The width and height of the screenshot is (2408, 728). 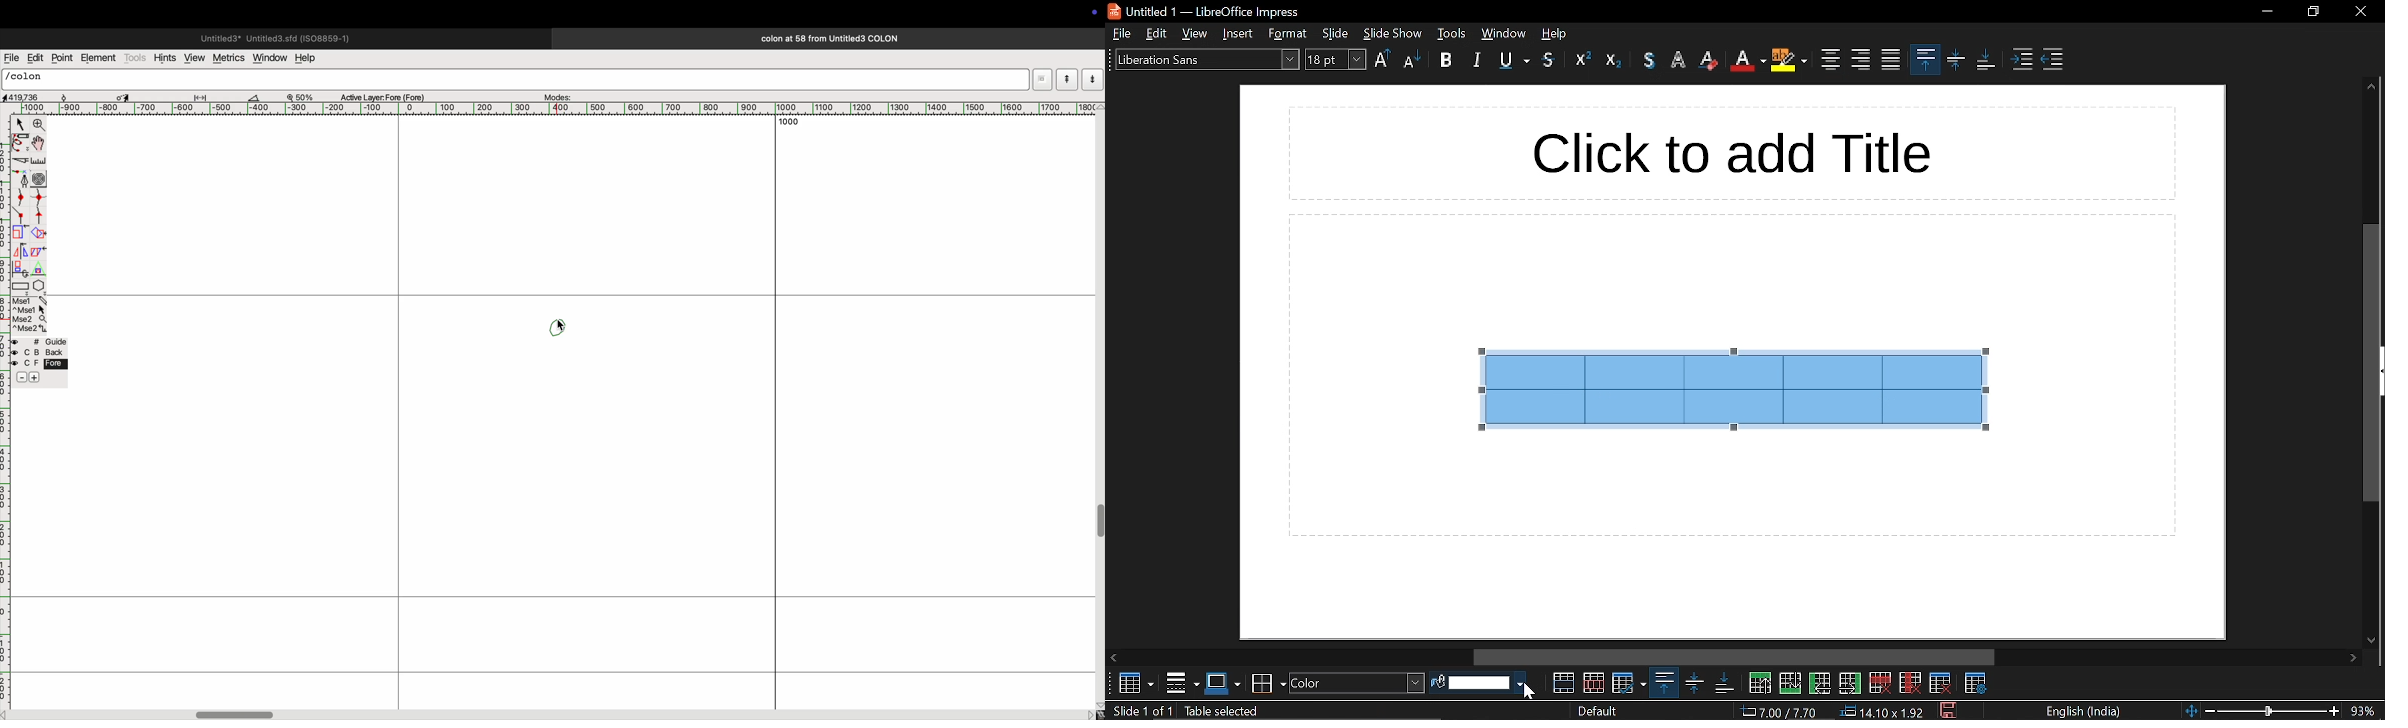 I want to click on current zoom, so click(x=2368, y=710).